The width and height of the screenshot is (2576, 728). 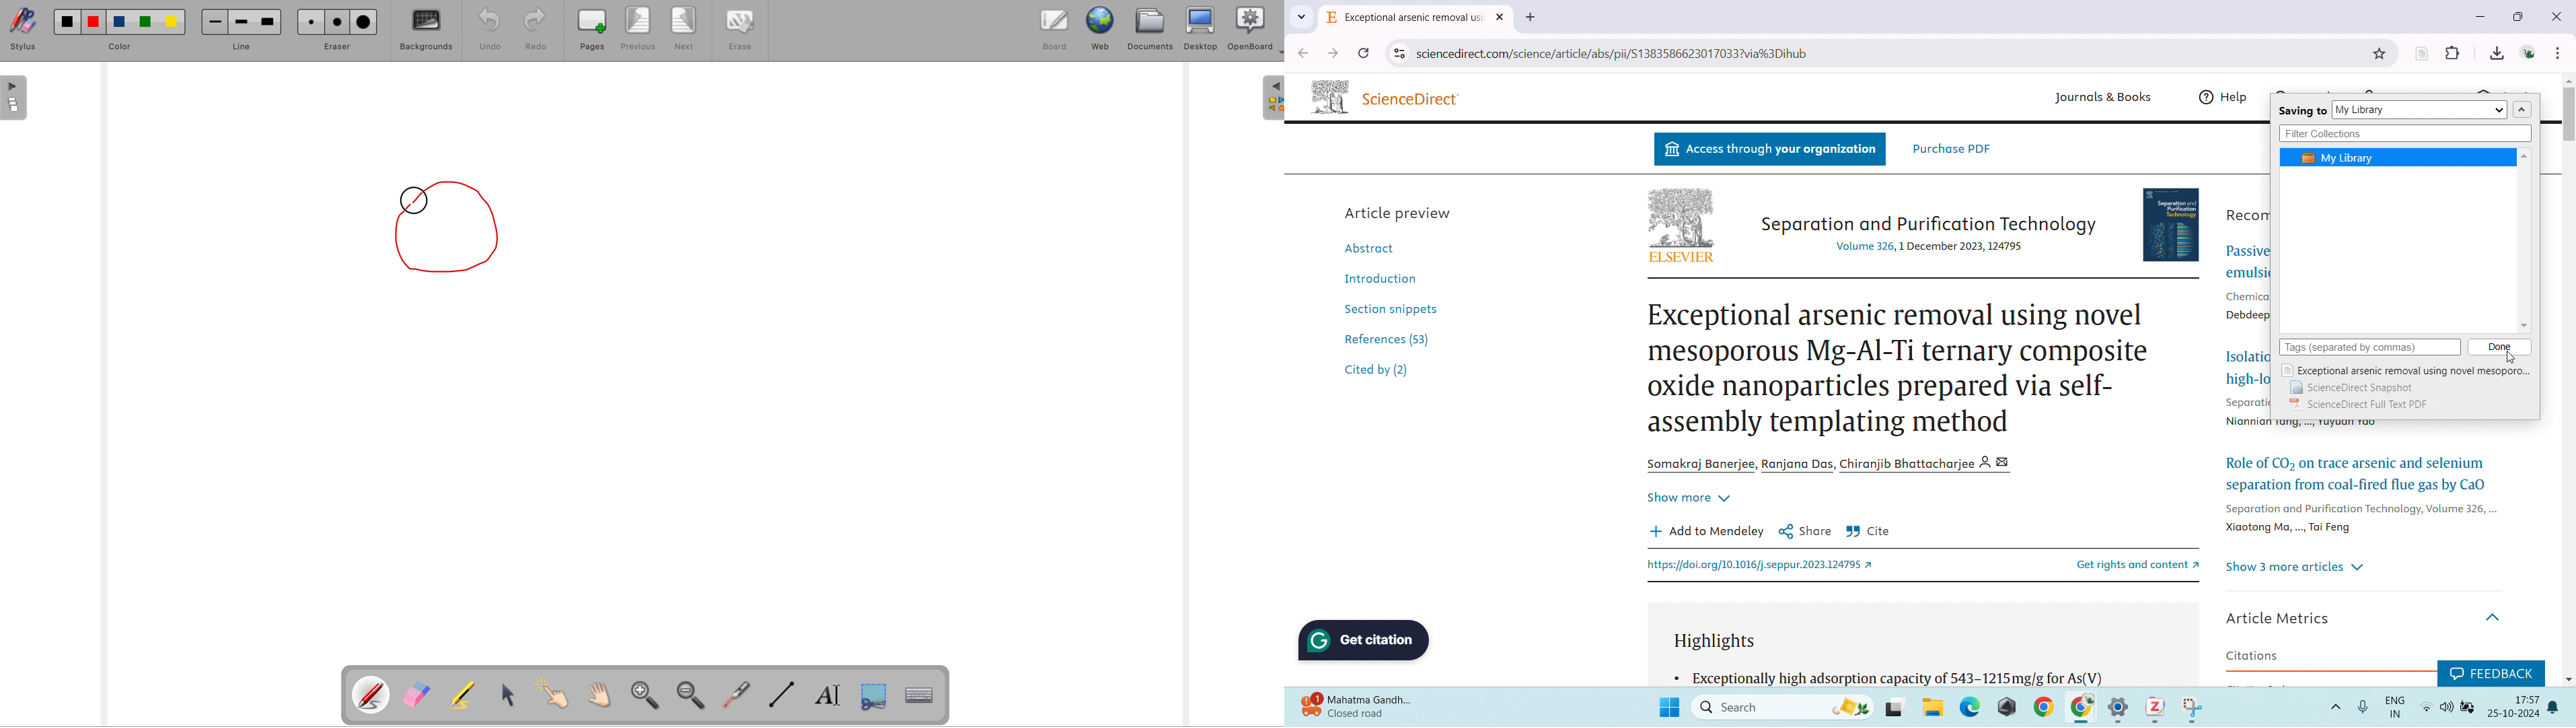 I want to click on Feedback, so click(x=2490, y=671).